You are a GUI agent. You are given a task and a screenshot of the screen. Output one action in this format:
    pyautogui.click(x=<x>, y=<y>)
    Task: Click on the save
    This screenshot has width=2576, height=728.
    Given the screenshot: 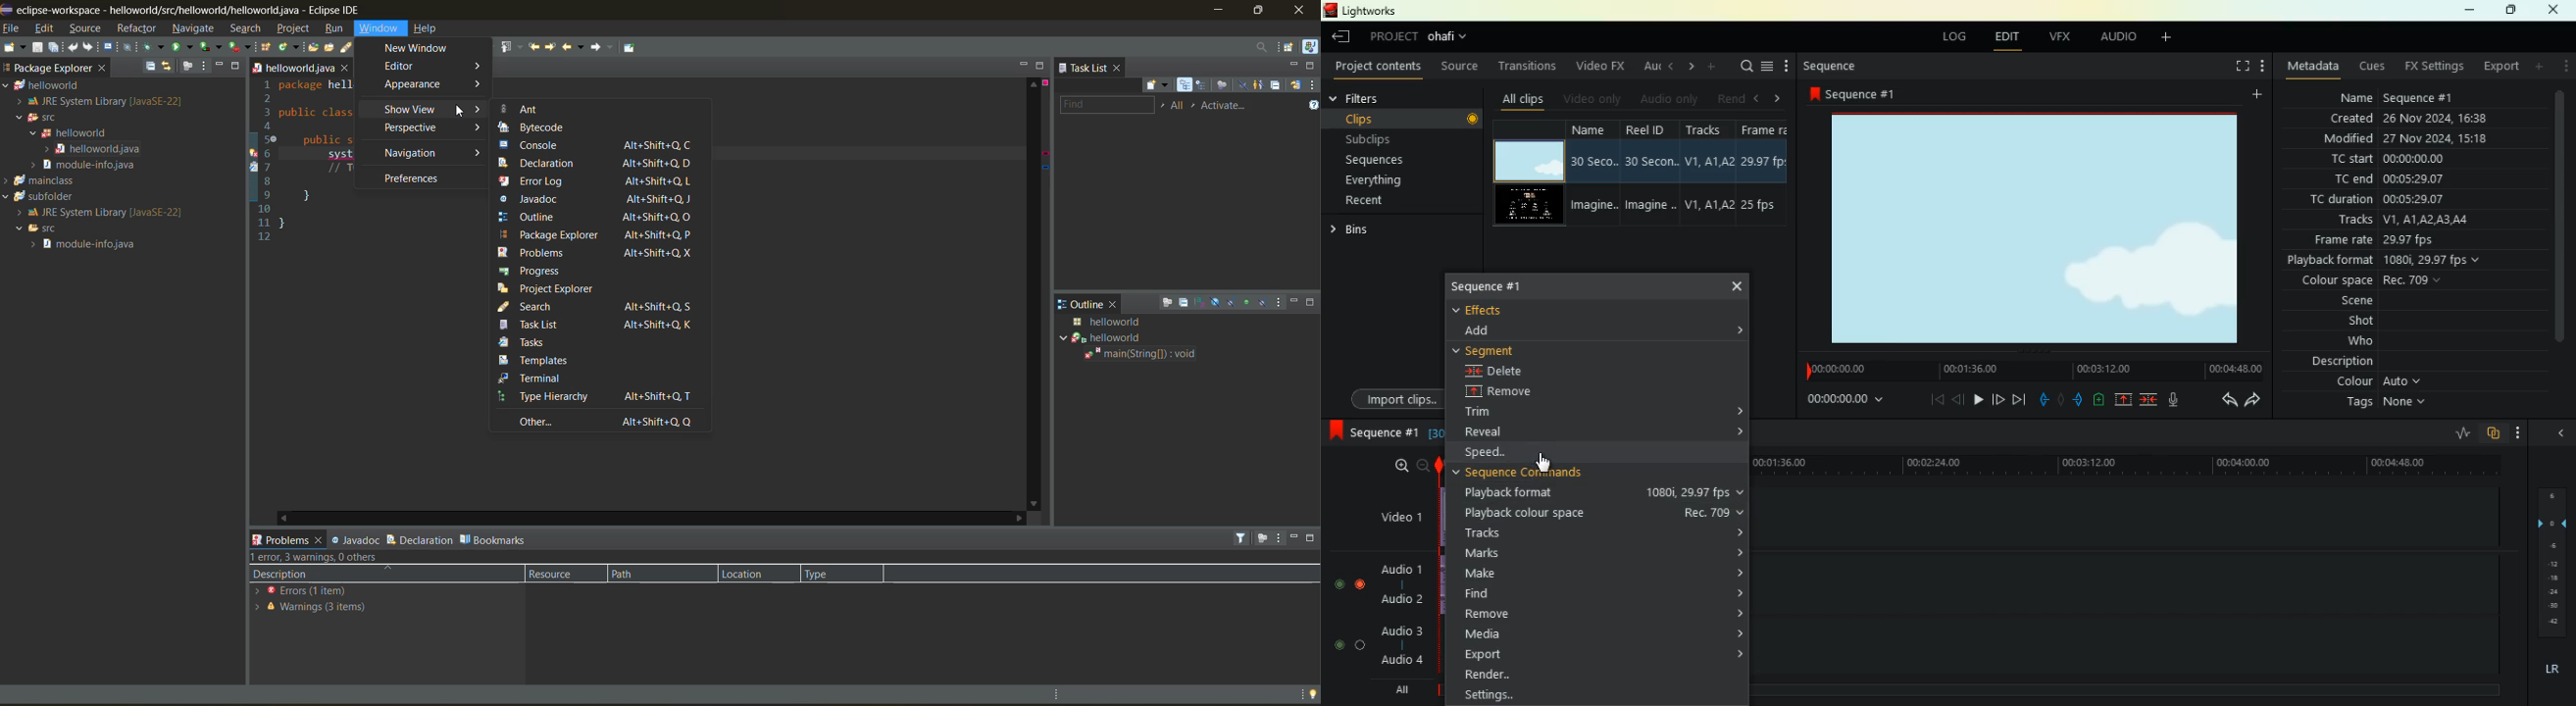 What is the action you would take?
    pyautogui.click(x=37, y=48)
    